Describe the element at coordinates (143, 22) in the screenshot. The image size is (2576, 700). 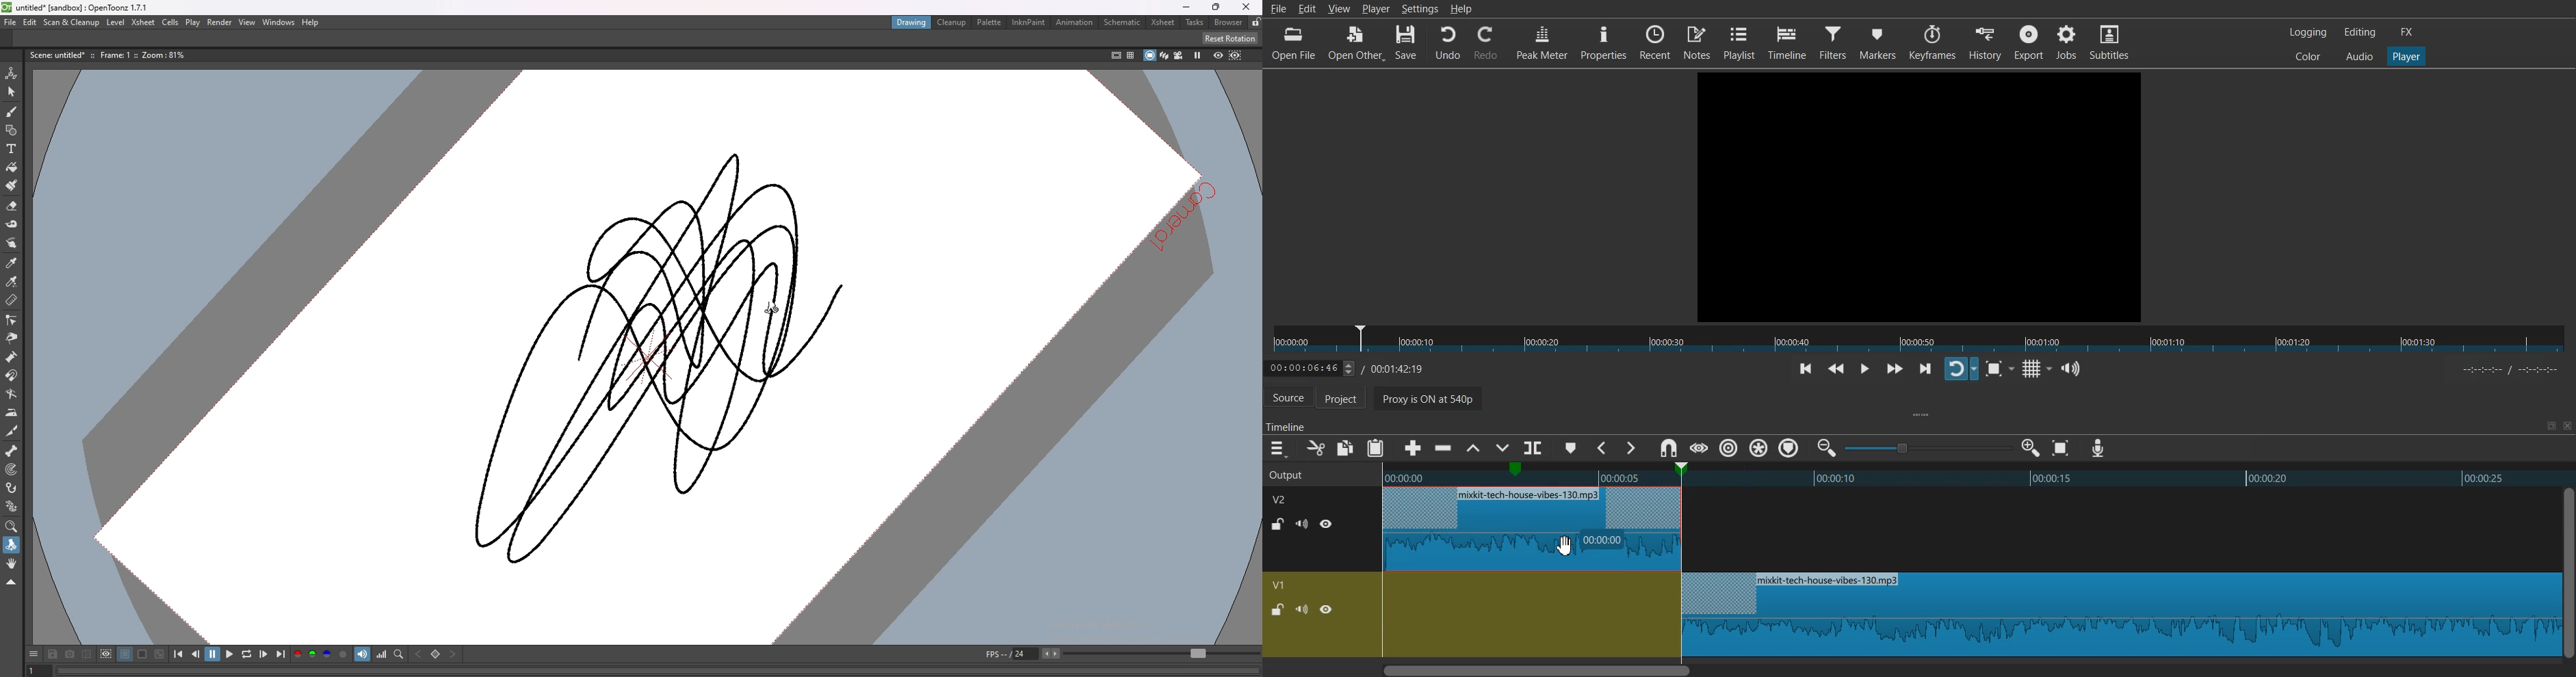
I see `xsheet` at that location.